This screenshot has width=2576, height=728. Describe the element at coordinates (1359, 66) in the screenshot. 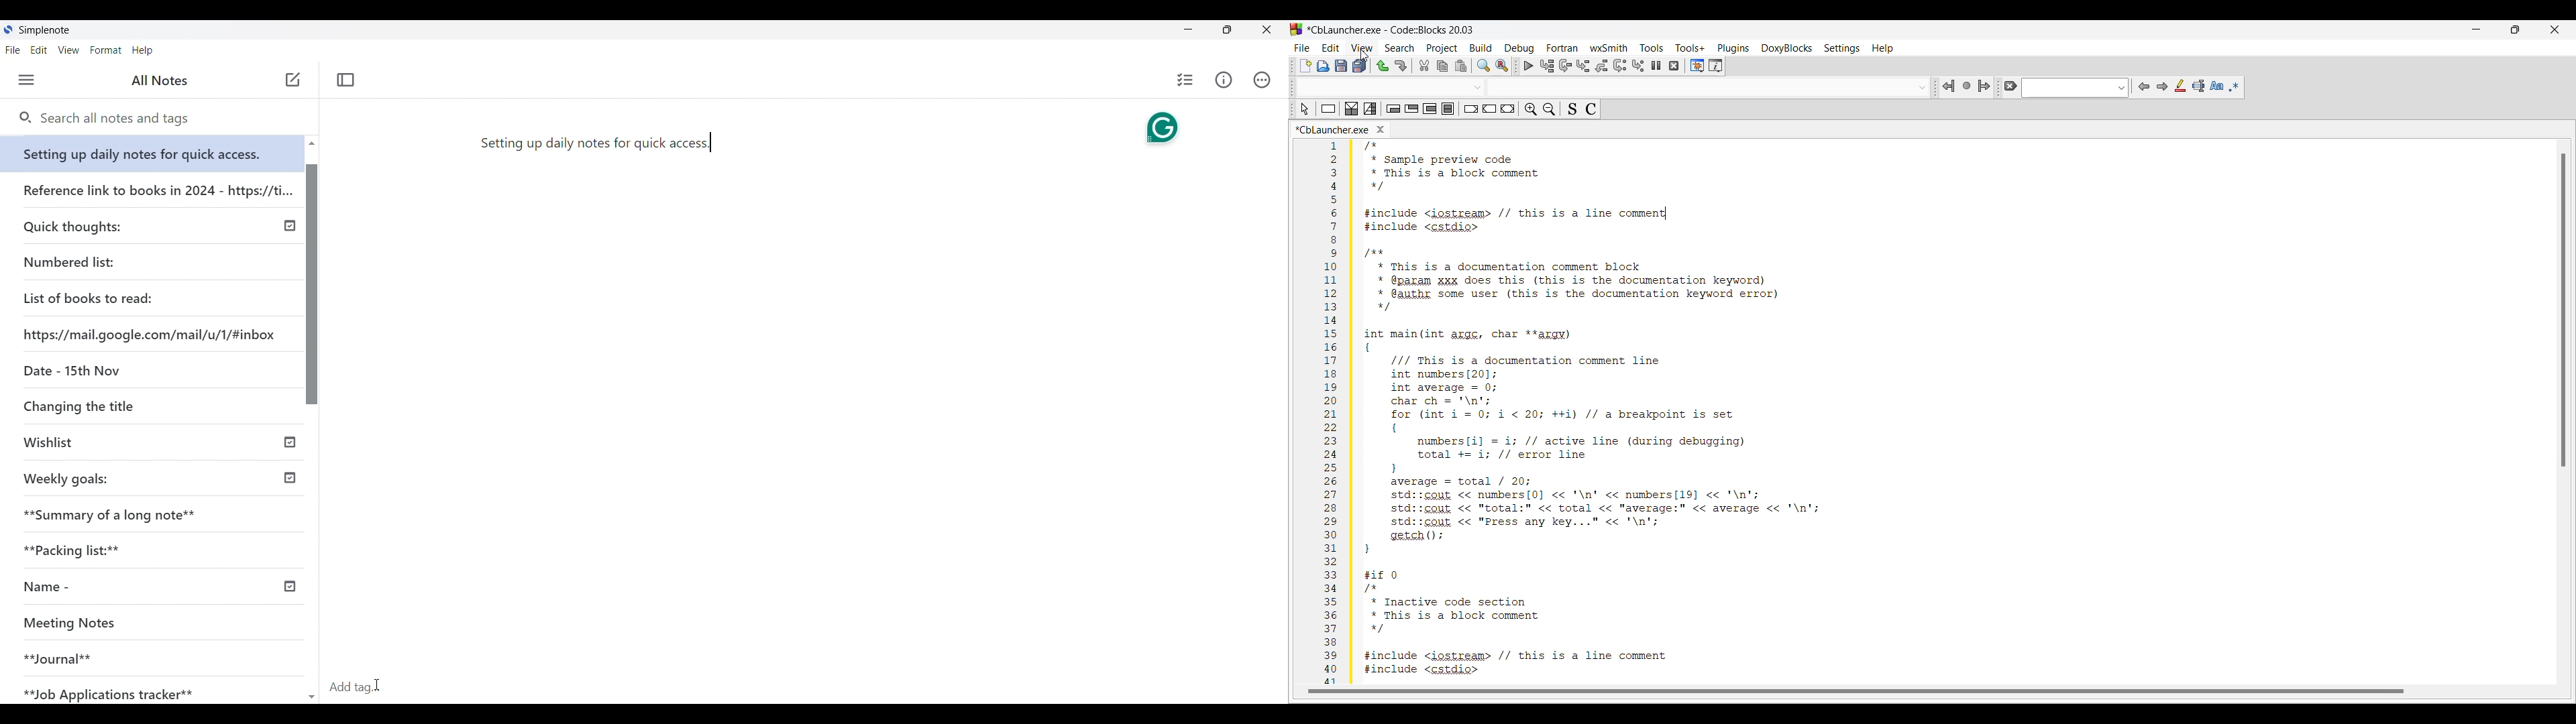

I see `Save everything` at that location.